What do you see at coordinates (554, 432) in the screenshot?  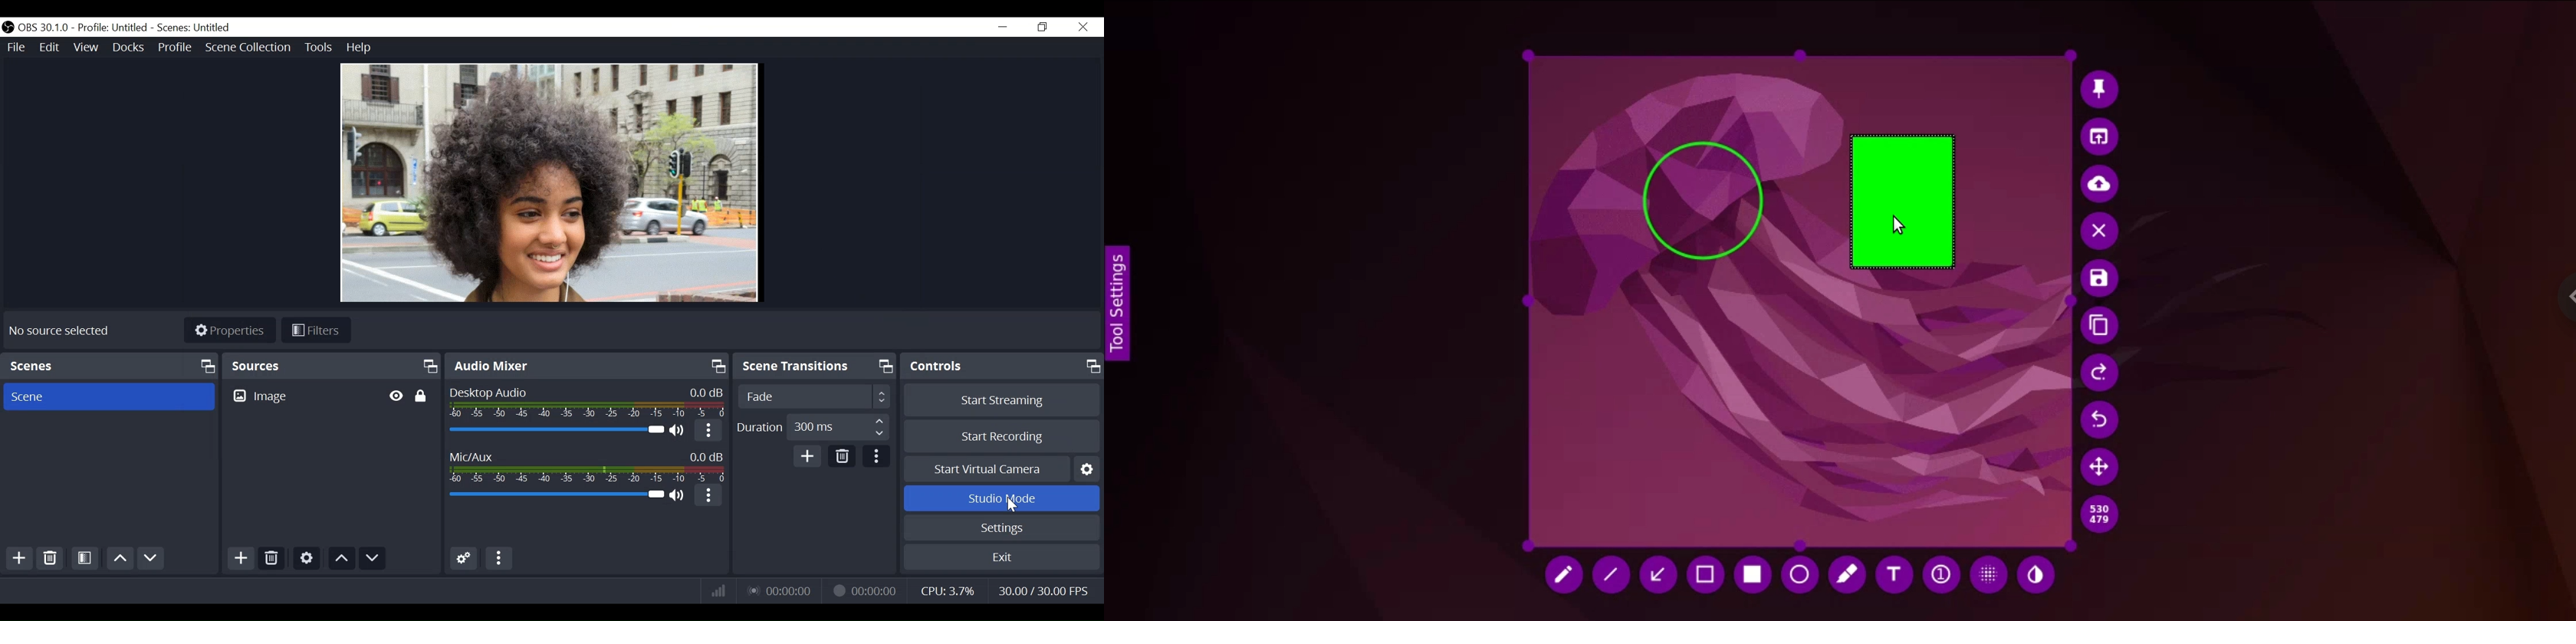 I see `Desktop Audio` at bounding box center [554, 432].